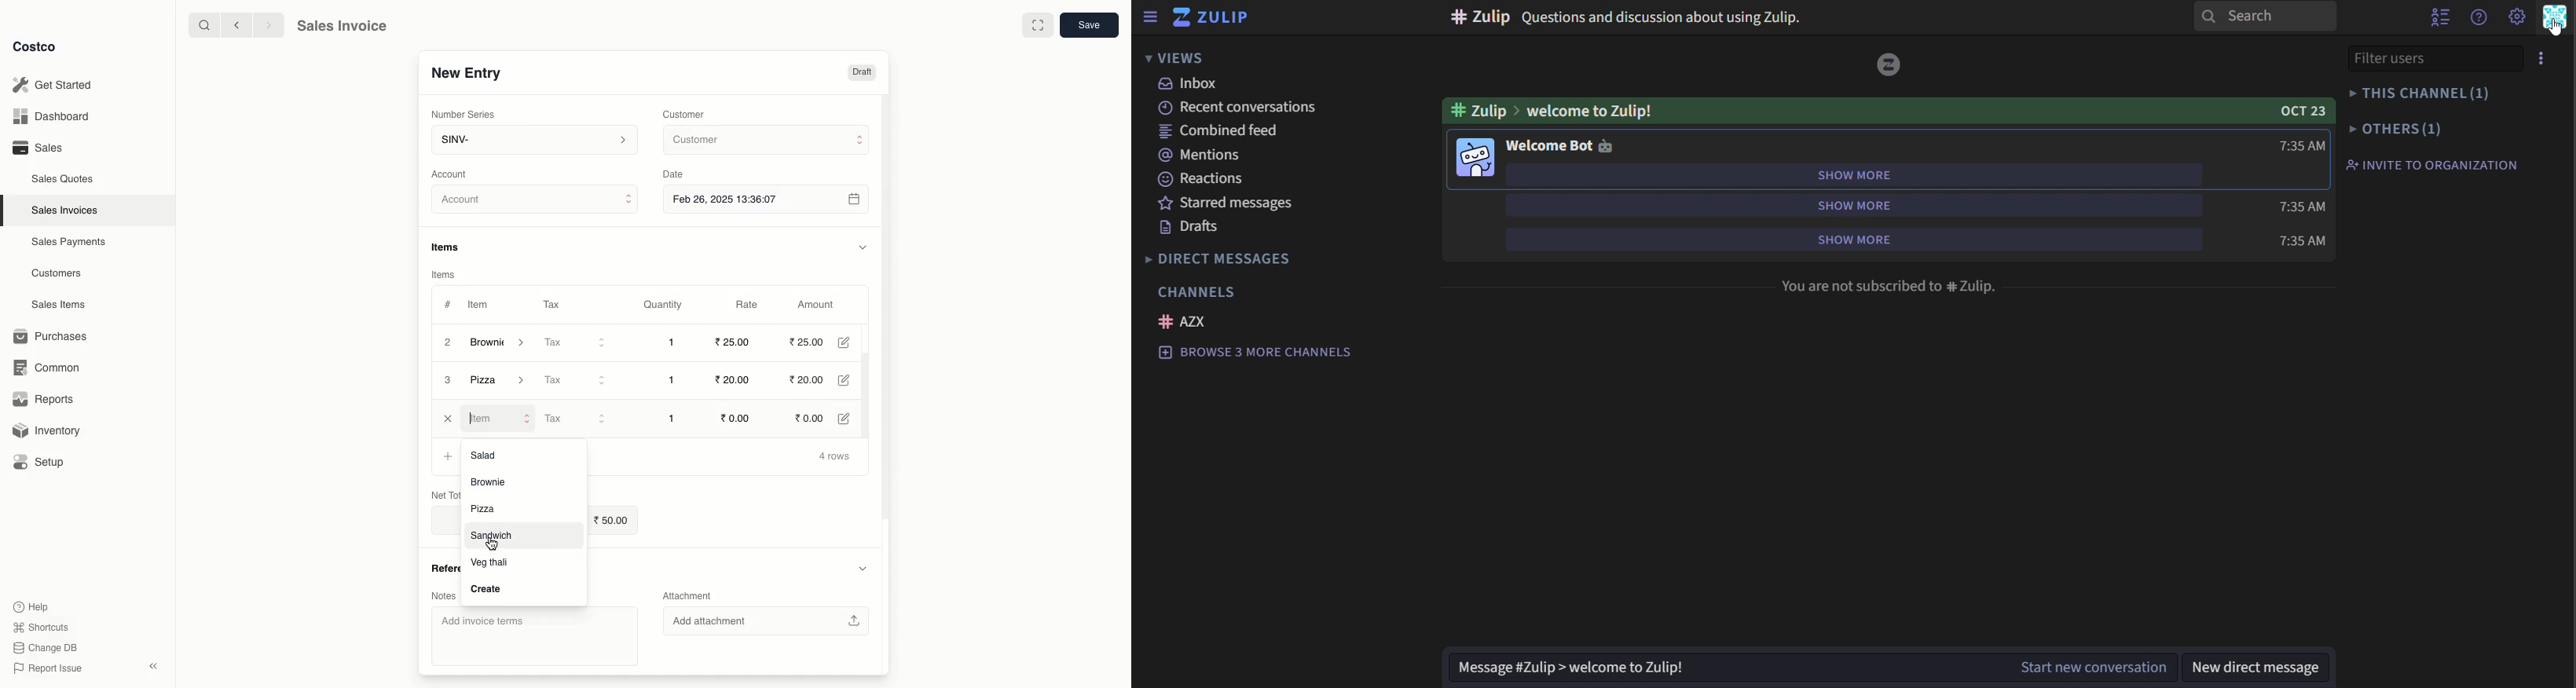 This screenshot has width=2576, height=700. What do you see at coordinates (771, 622) in the screenshot?
I see `‘Add attachment` at bounding box center [771, 622].